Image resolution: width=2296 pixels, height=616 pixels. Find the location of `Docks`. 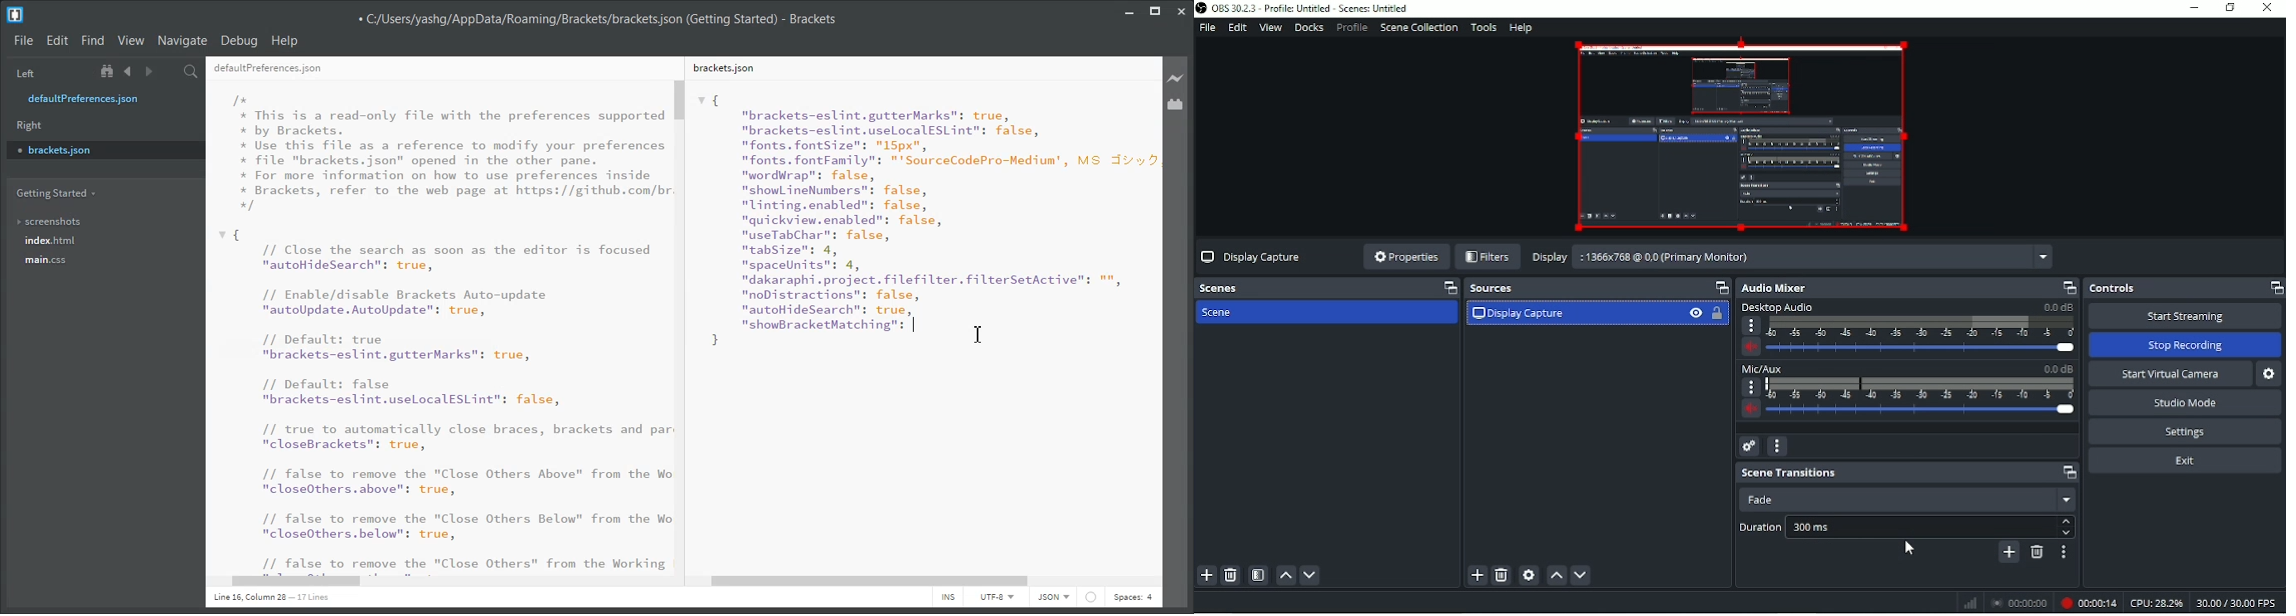

Docks is located at coordinates (1309, 27).